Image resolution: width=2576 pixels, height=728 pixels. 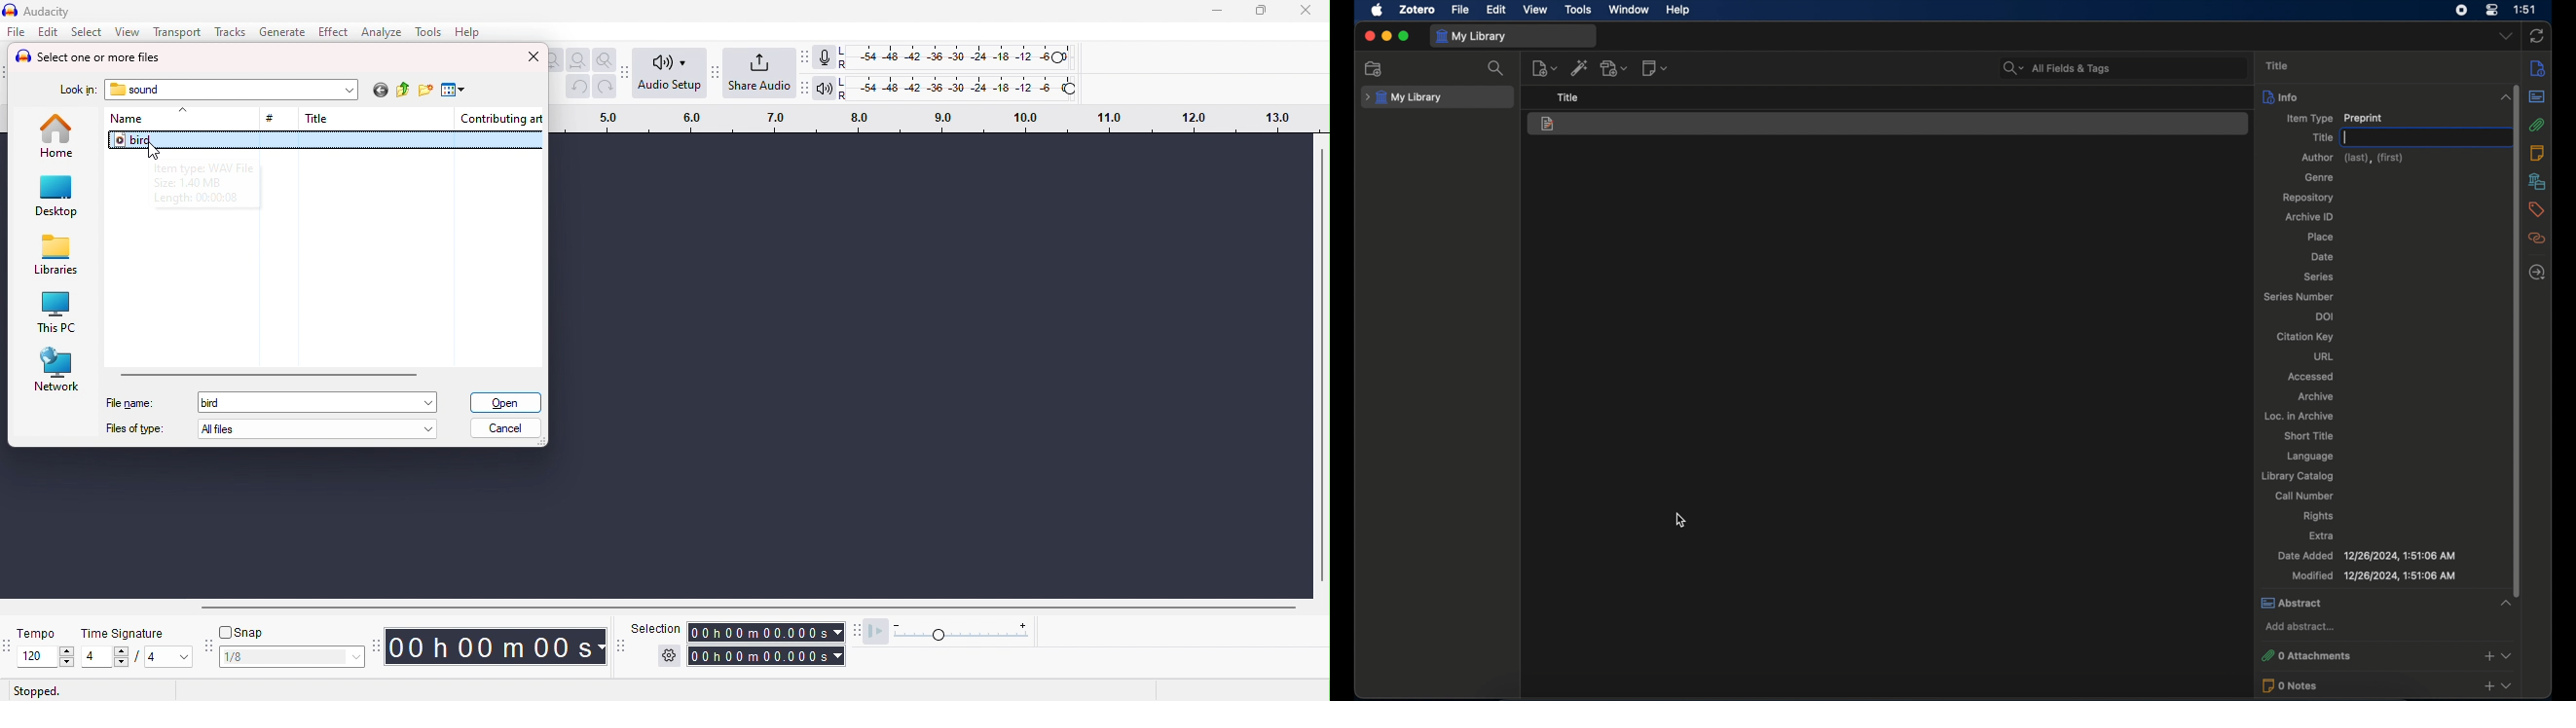 I want to click on title, so click(x=1568, y=97).